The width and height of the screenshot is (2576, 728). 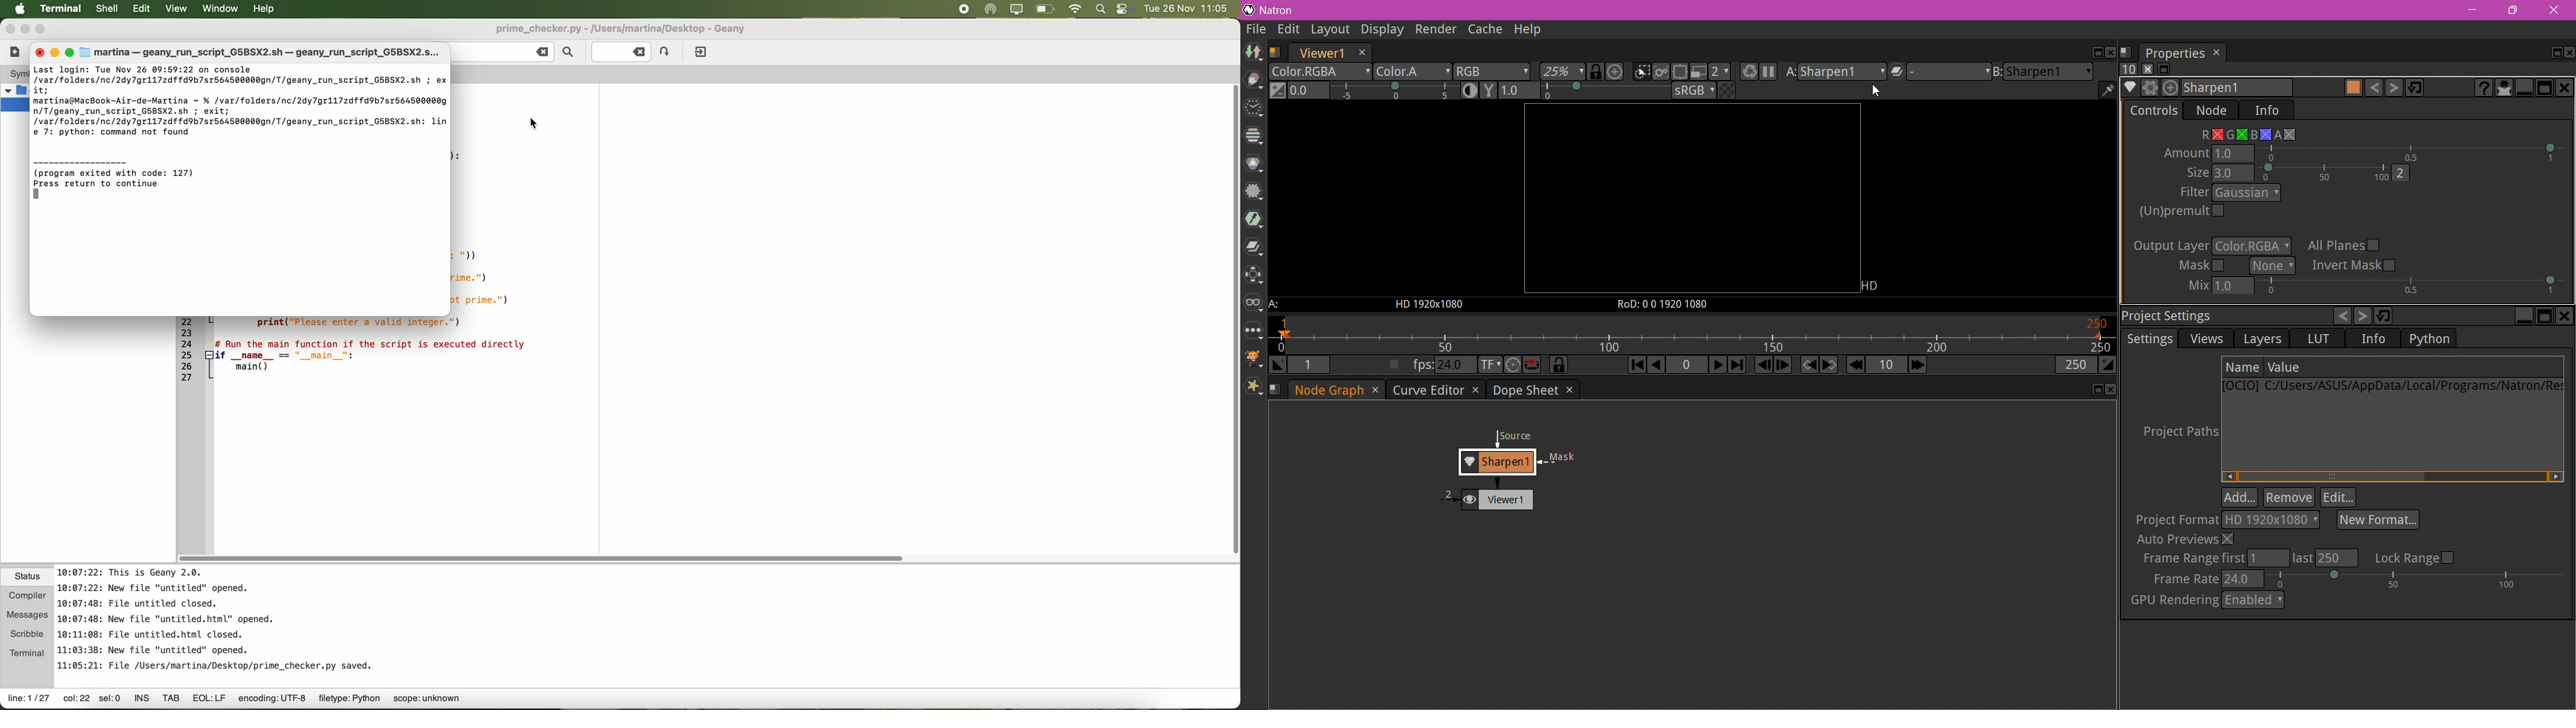 What do you see at coordinates (1331, 390) in the screenshot?
I see `Node Graph` at bounding box center [1331, 390].